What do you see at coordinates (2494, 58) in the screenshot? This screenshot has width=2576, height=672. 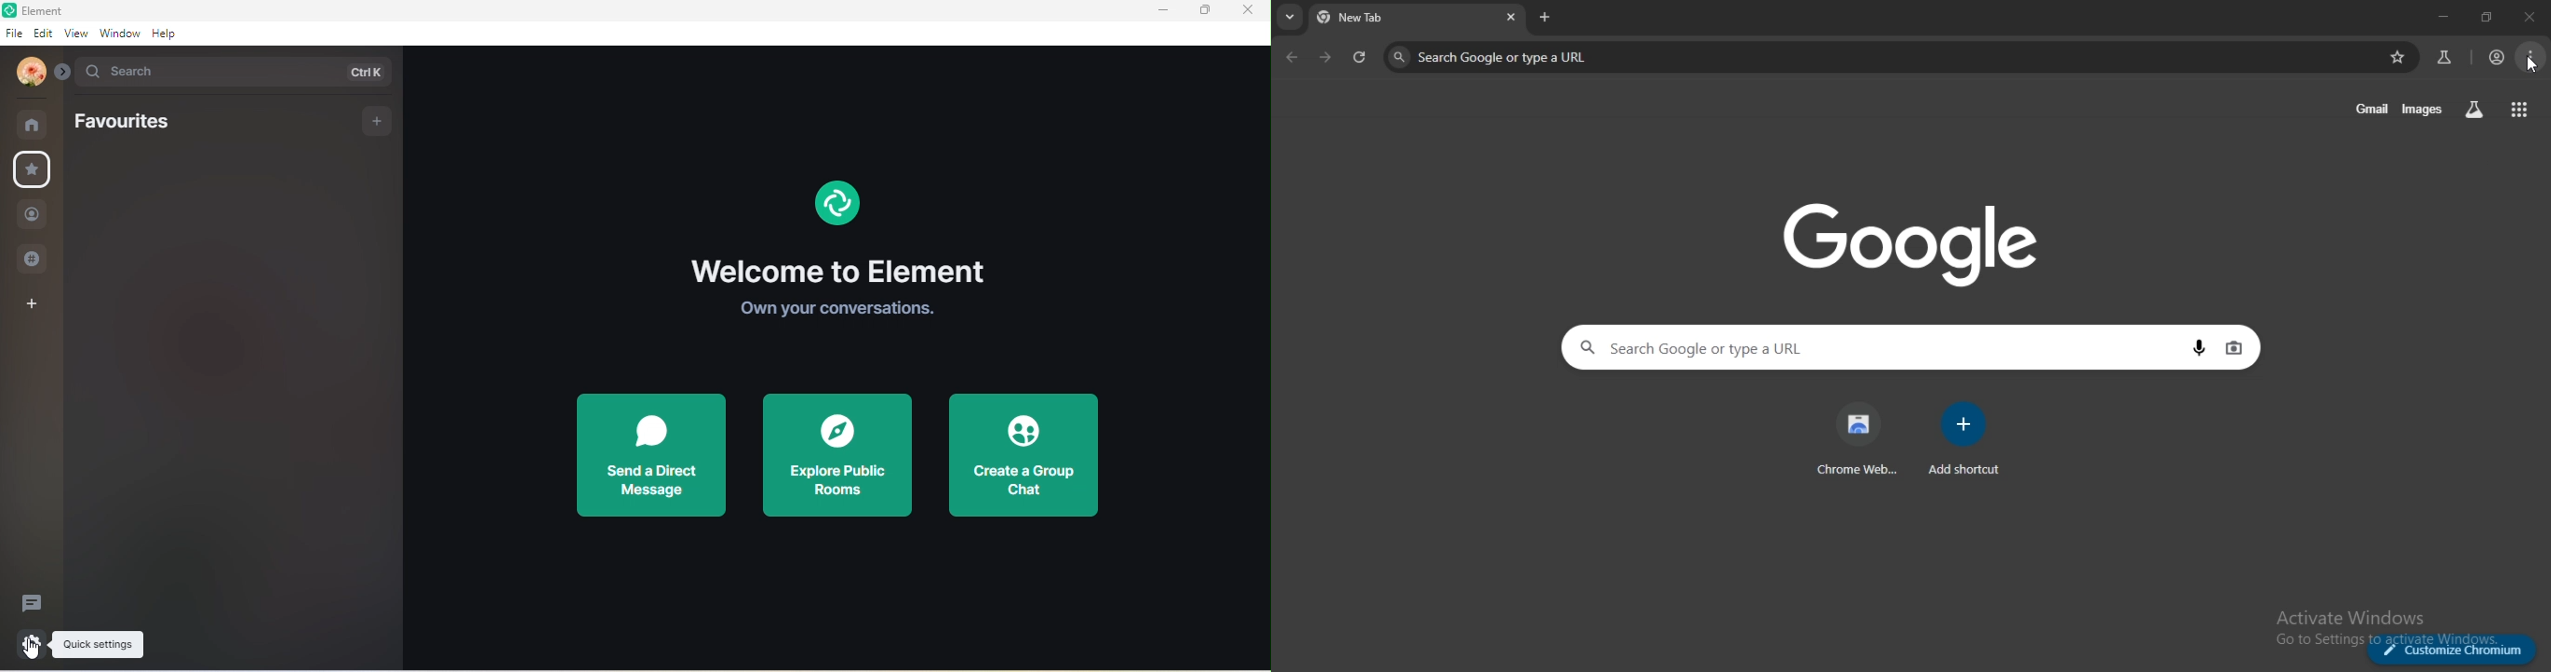 I see `account` at bounding box center [2494, 58].